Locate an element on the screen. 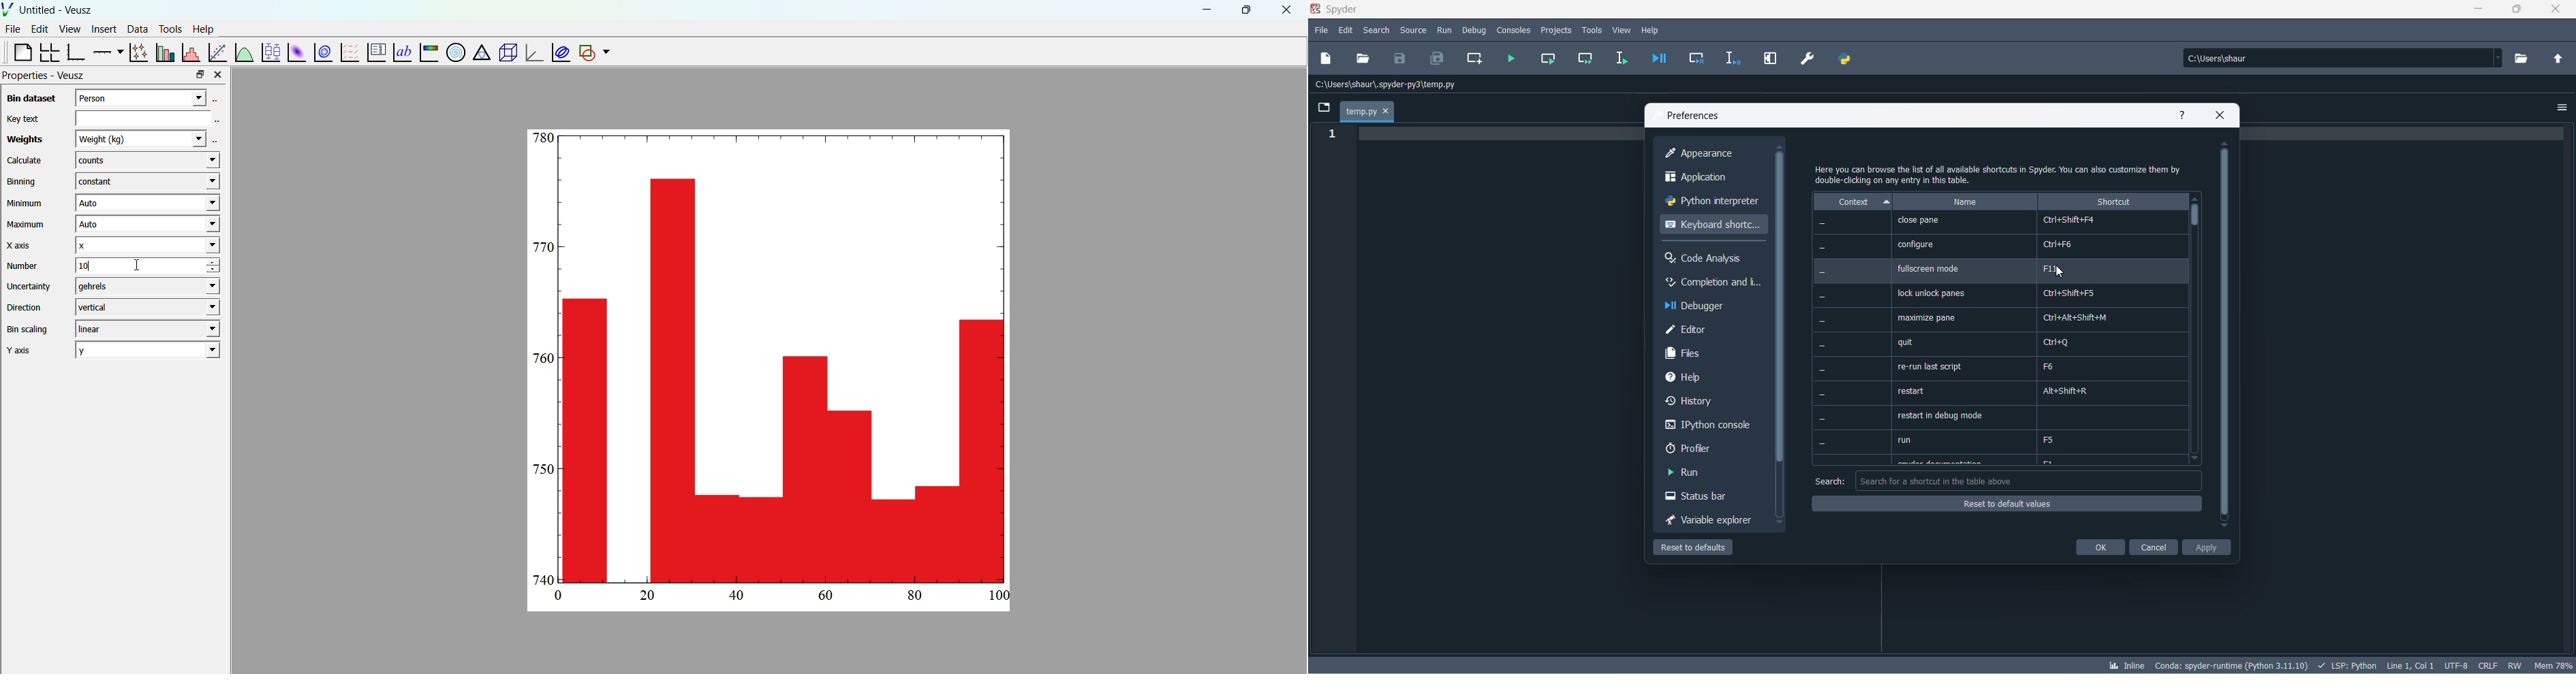  - is located at coordinates (1823, 223).